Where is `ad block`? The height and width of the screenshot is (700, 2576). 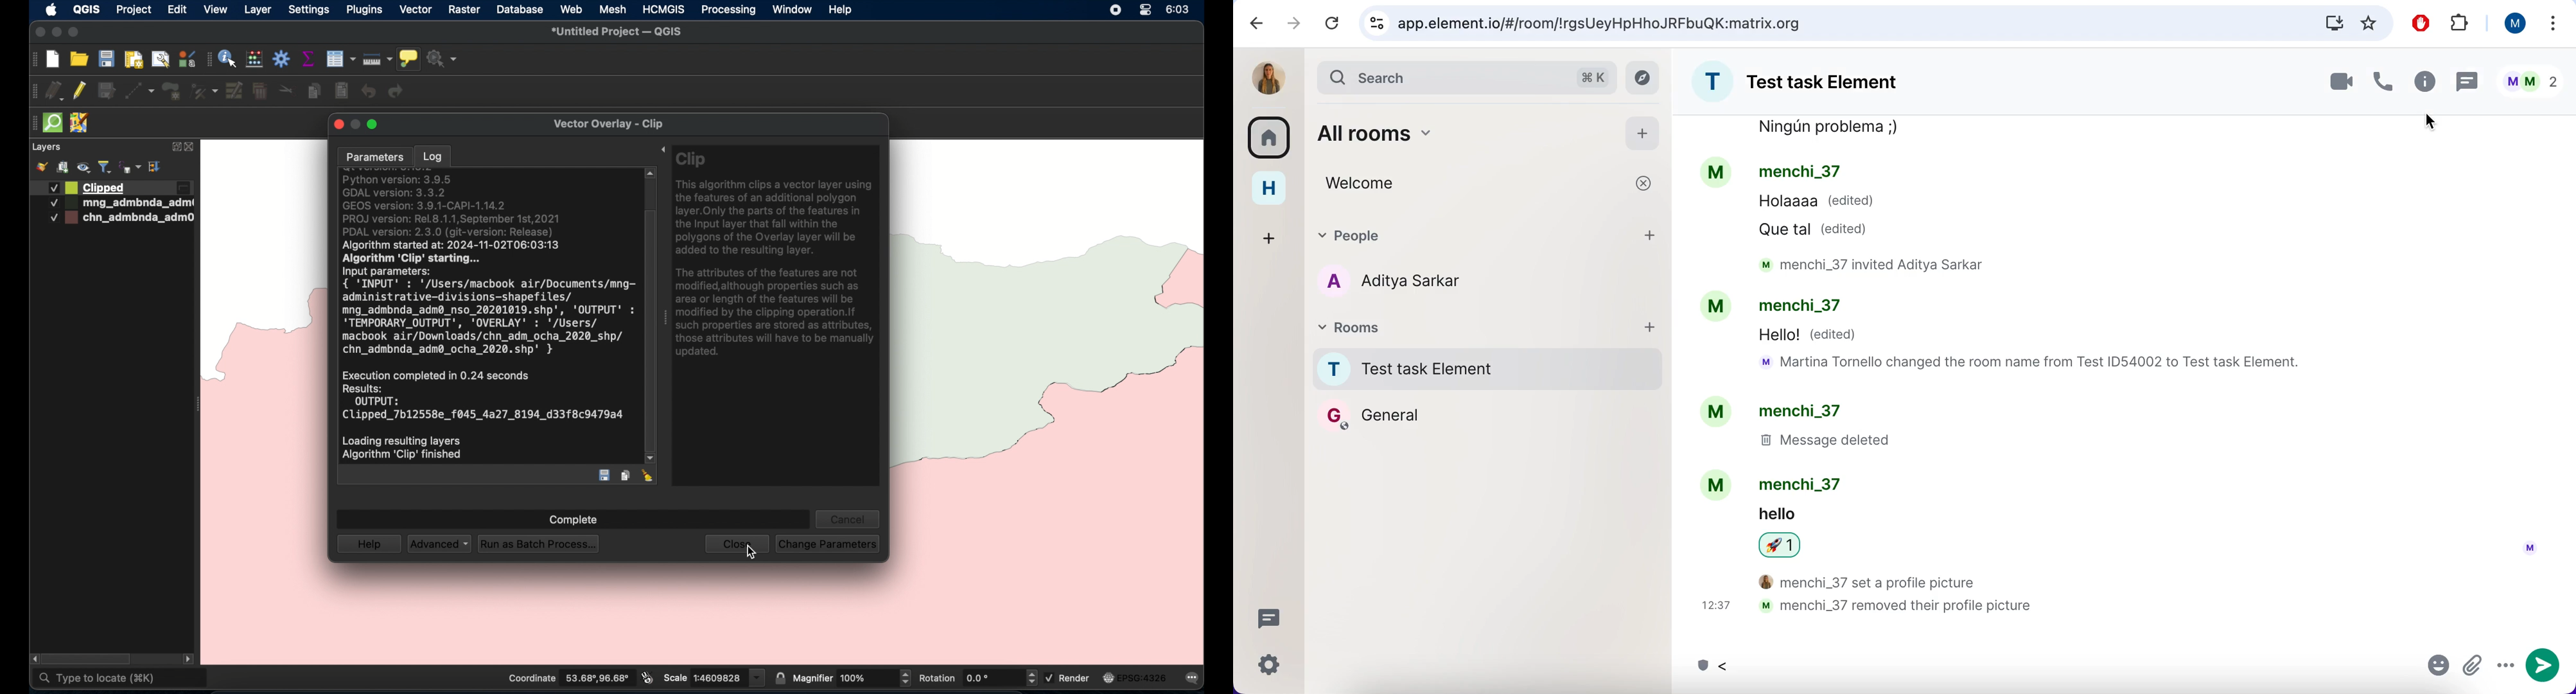 ad block is located at coordinates (2418, 23).